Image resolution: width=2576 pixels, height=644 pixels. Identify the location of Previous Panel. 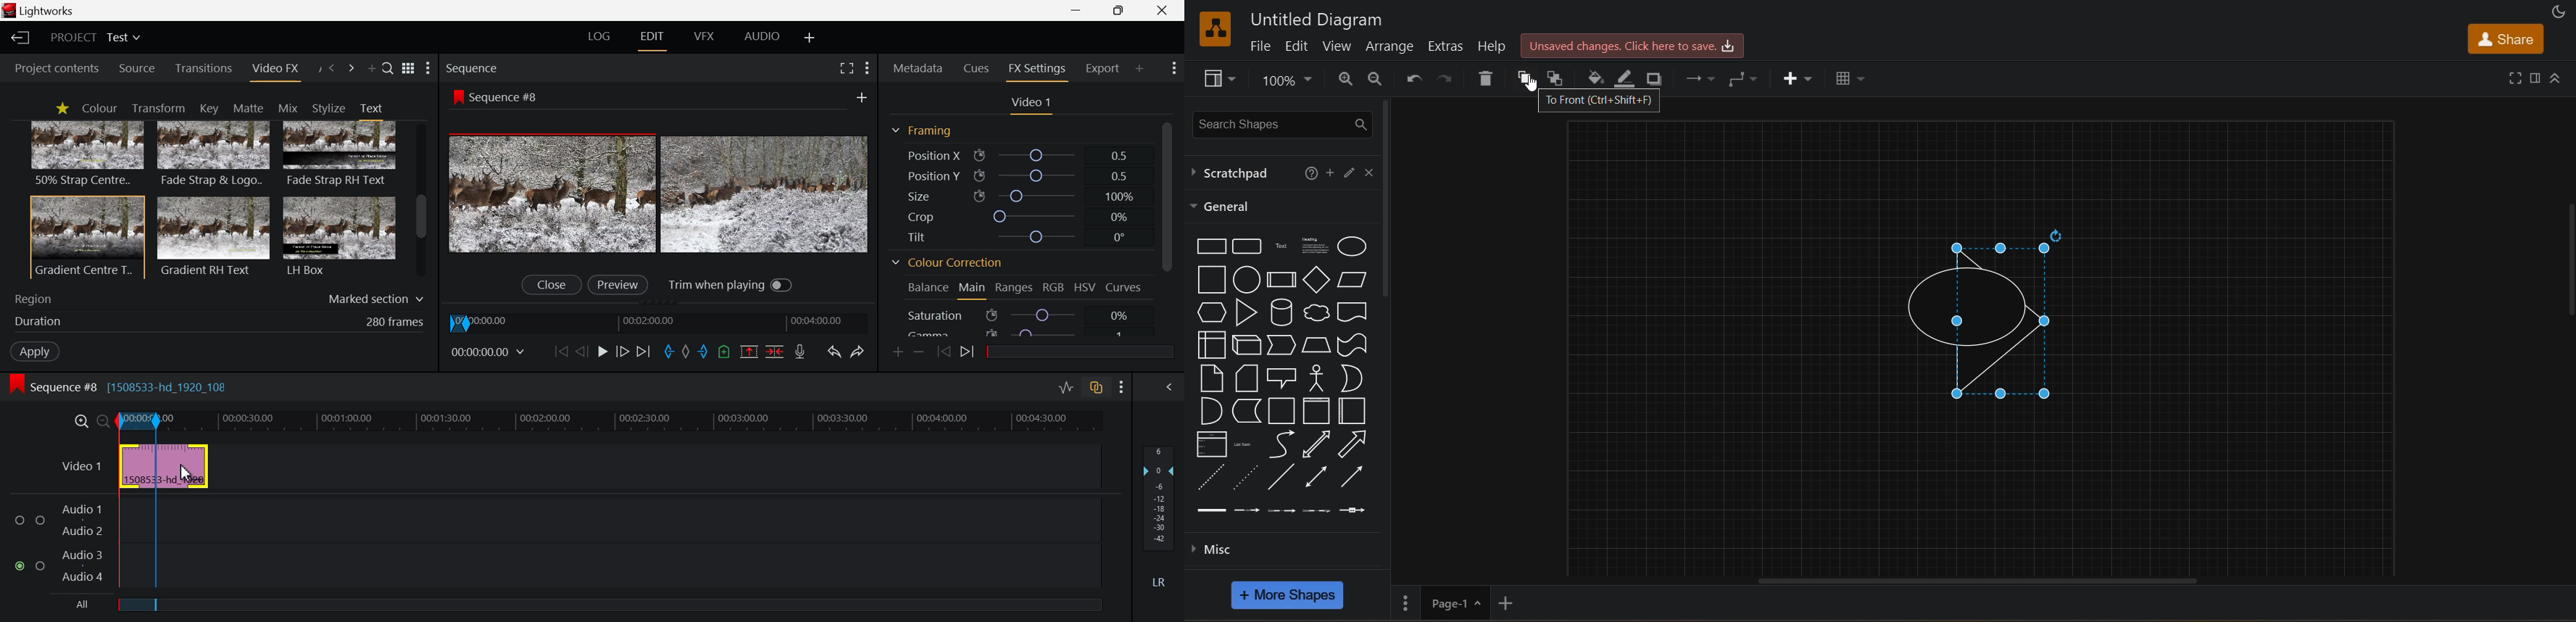
(332, 67).